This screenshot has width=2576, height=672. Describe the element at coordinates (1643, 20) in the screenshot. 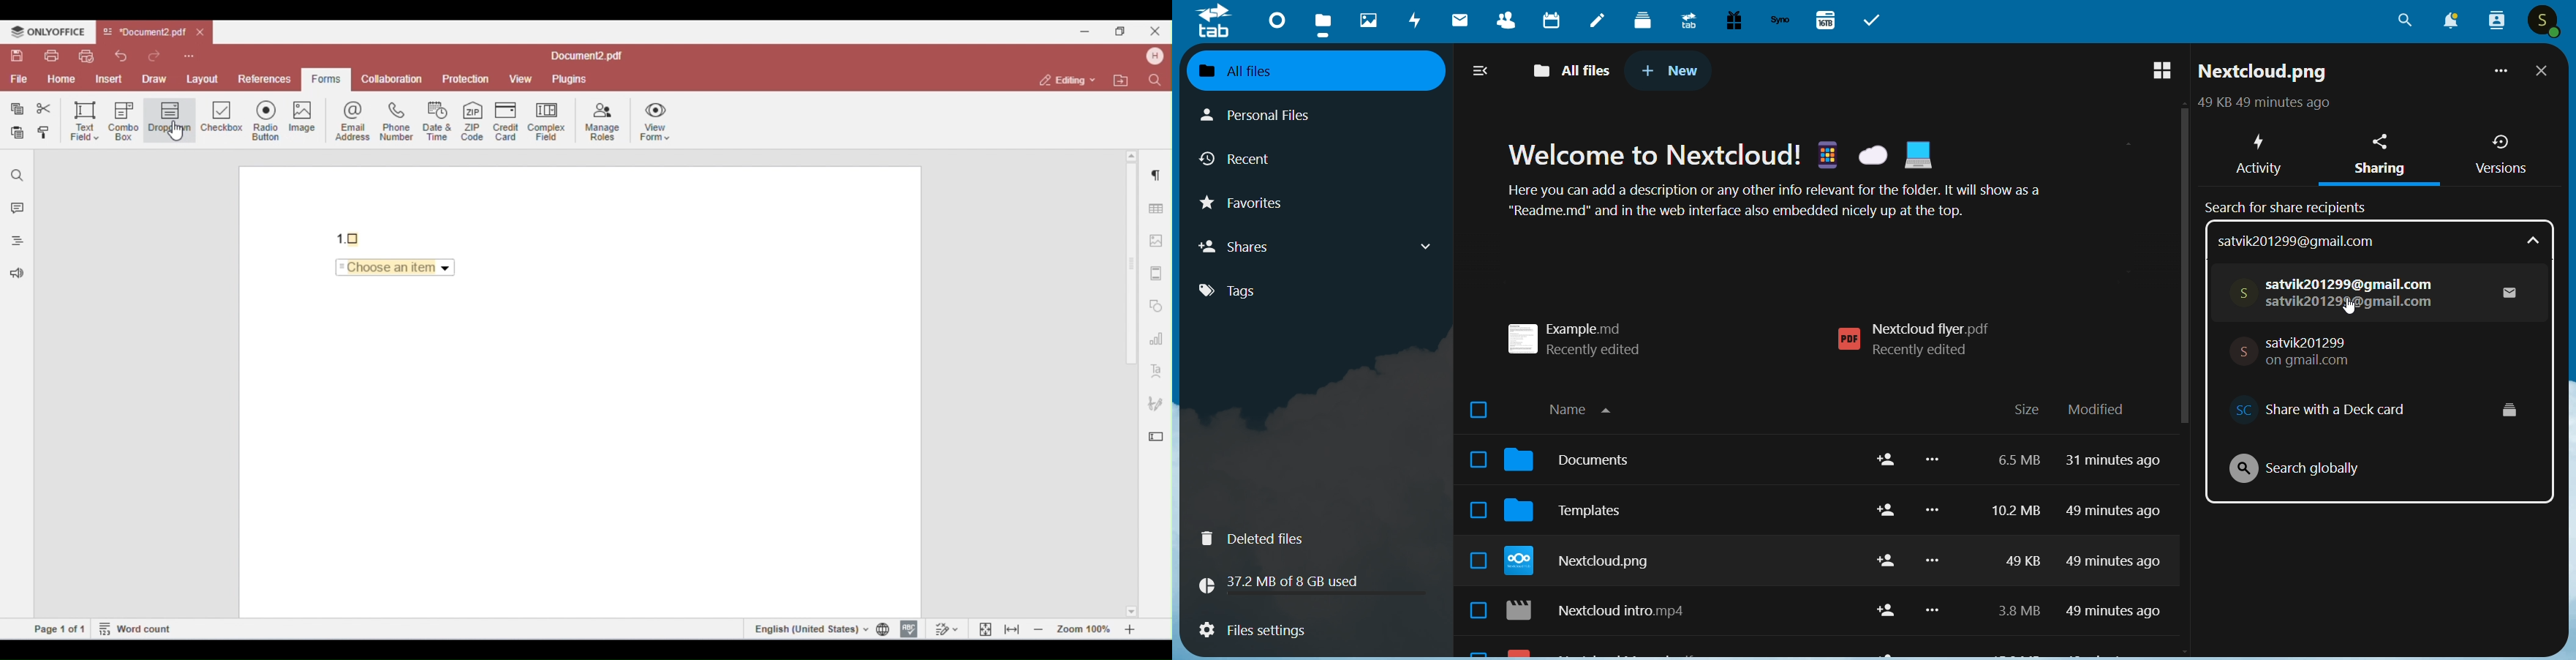

I see `dock` at that location.